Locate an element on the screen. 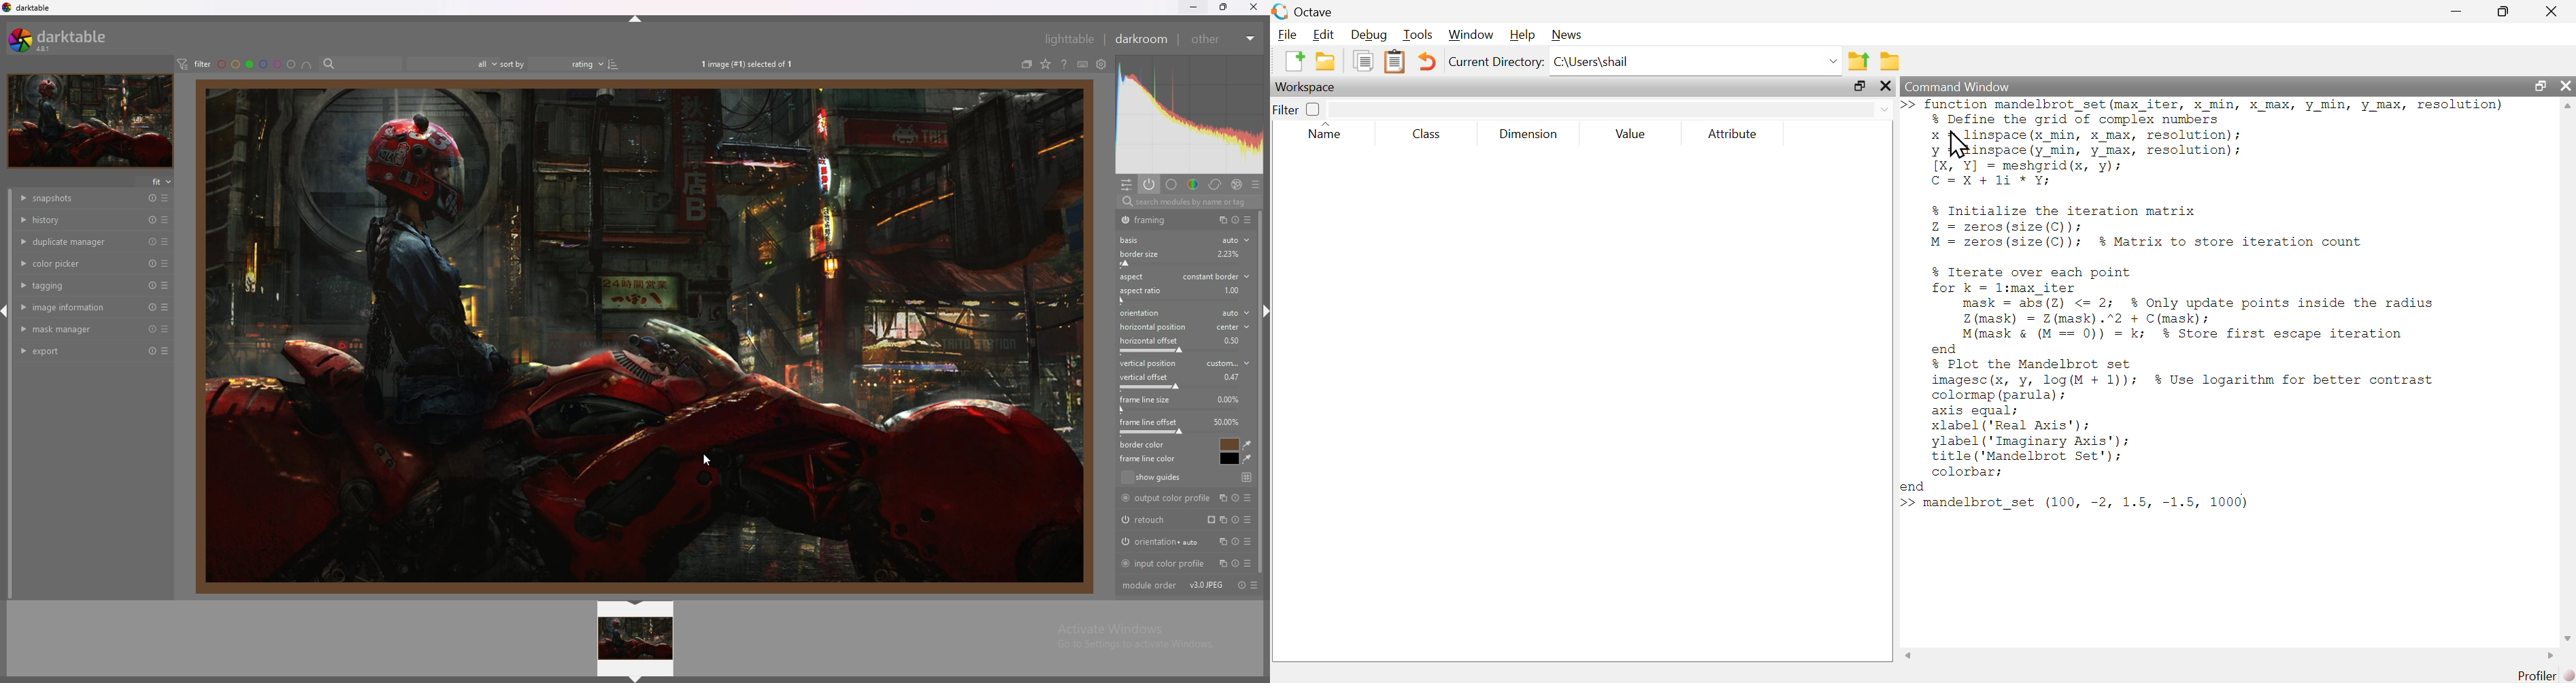  presets is located at coordinates (165, 220).